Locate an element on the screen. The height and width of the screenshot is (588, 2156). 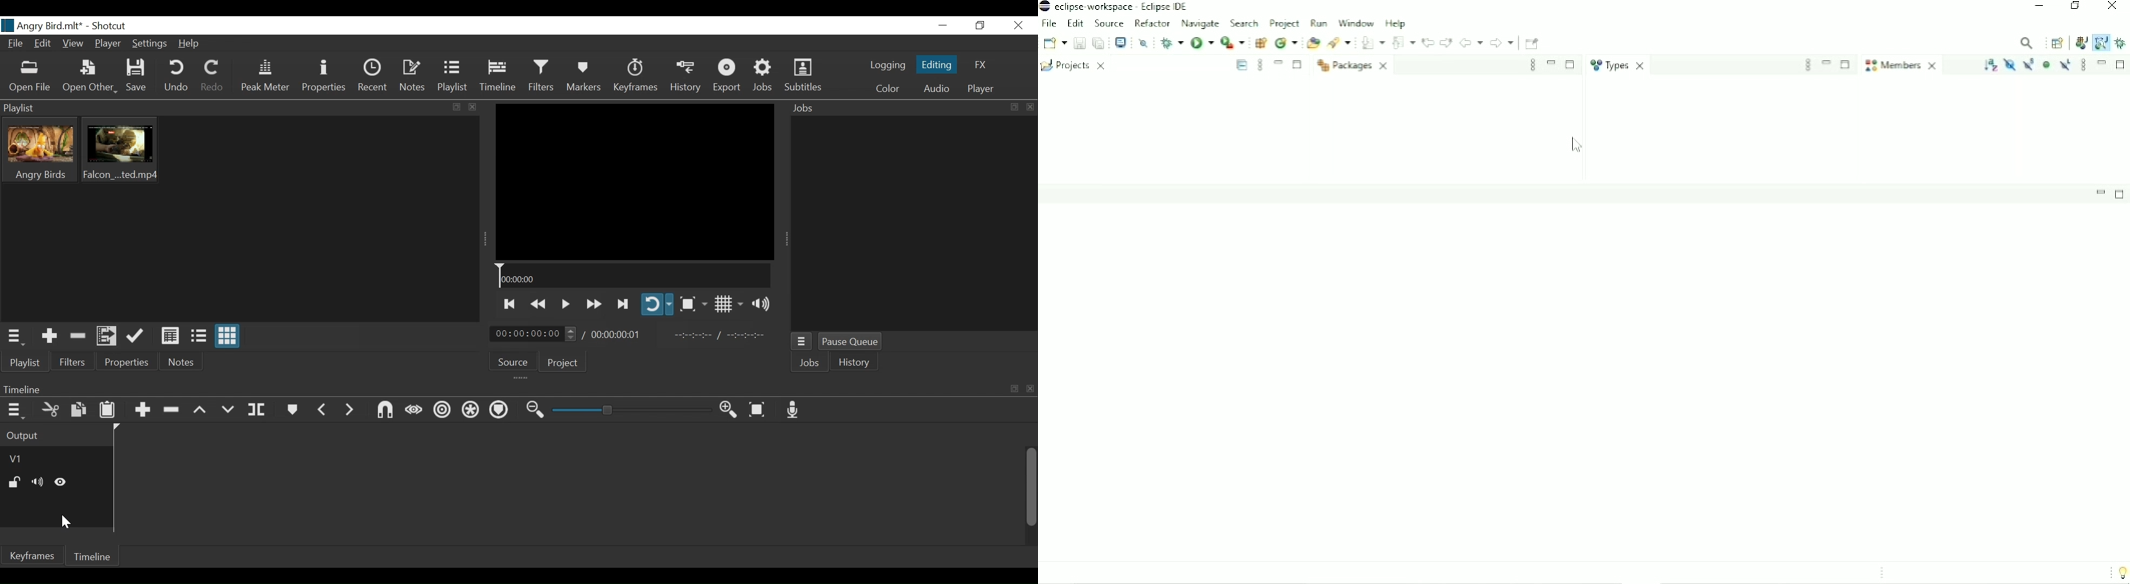
Mute is located at coordinates (37, 482).